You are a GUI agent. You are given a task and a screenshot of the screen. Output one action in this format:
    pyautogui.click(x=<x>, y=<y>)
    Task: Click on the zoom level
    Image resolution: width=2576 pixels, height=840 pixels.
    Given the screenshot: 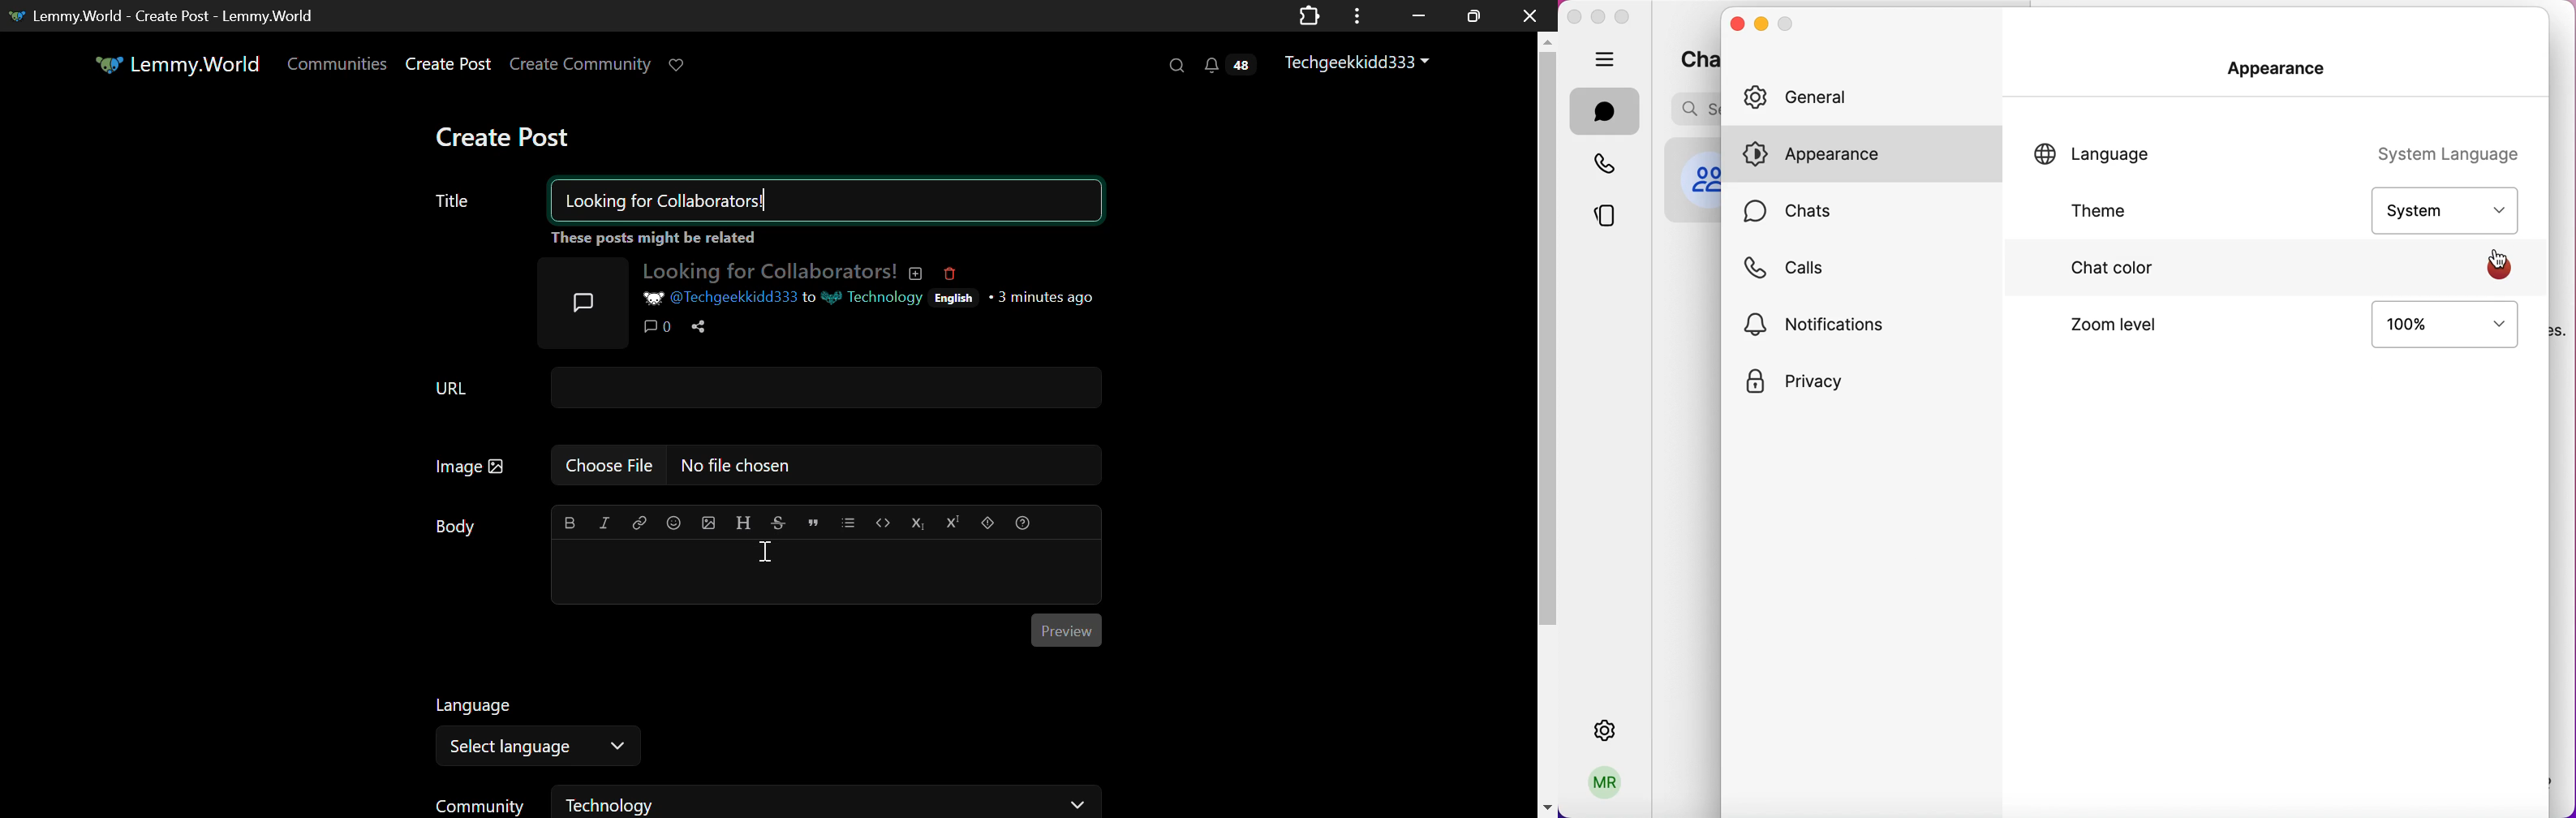 What is the action you would take?
    pyautogui.click(x=2137, y=336)
    